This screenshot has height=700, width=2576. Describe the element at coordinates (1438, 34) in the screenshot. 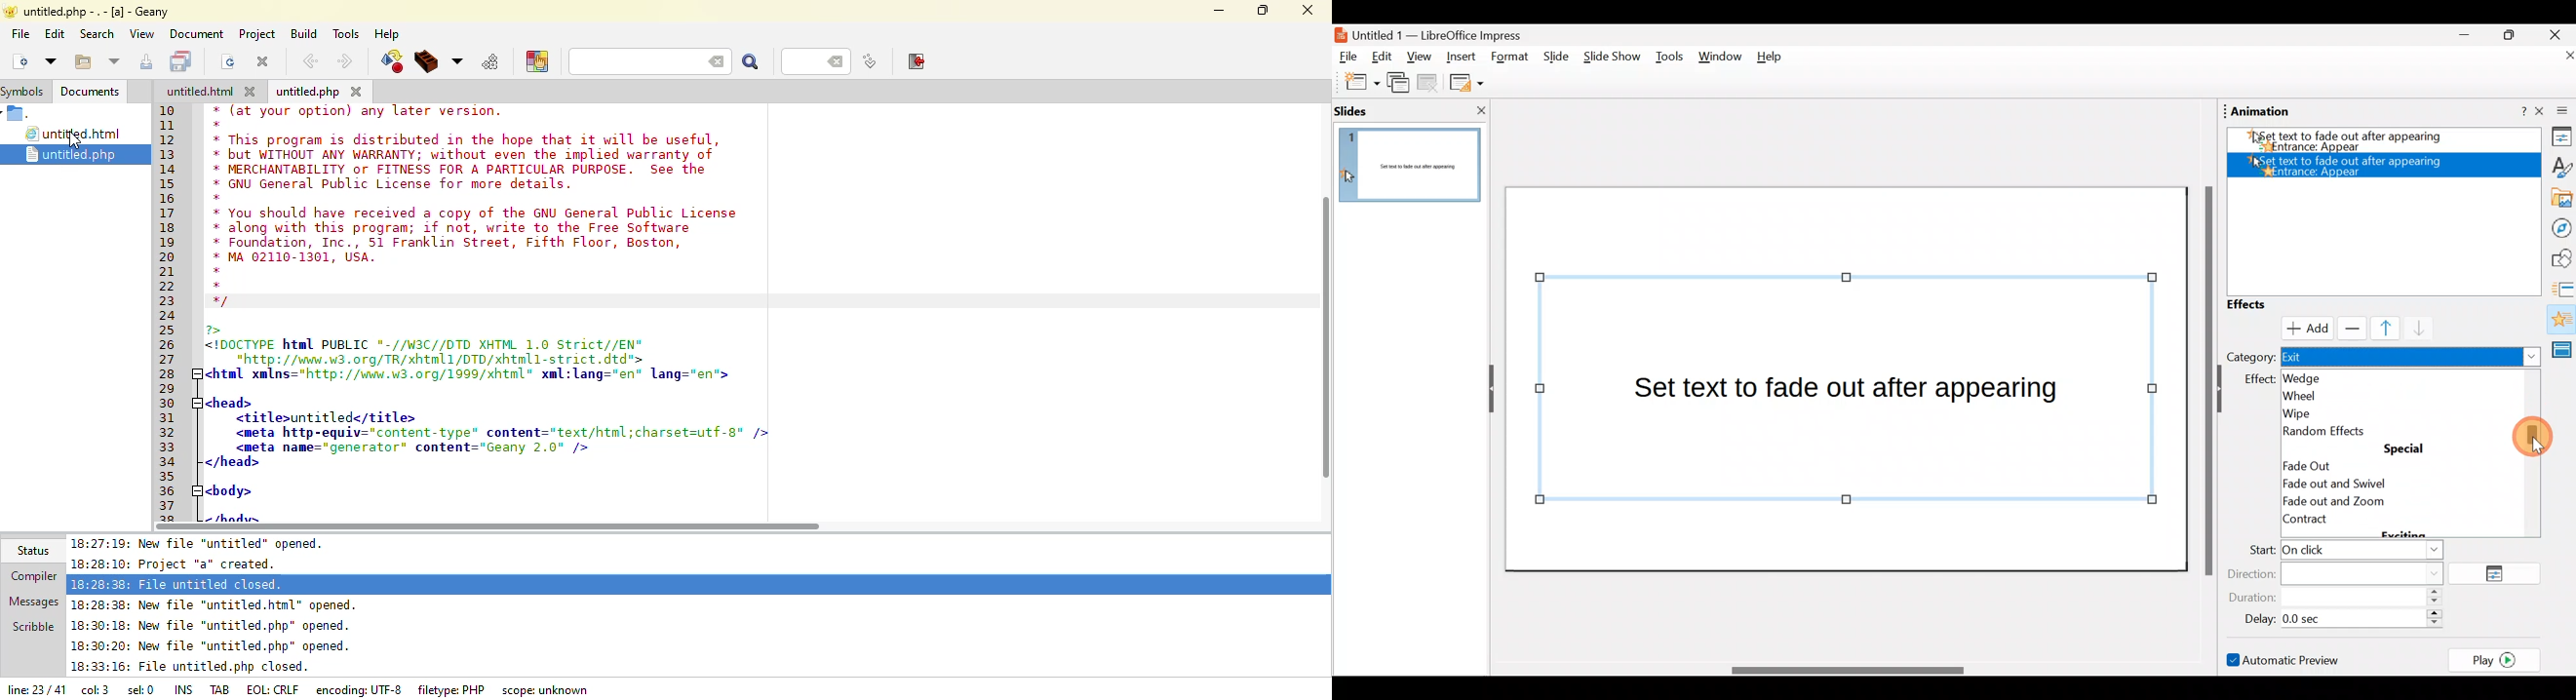

I see `Document name` at that location.